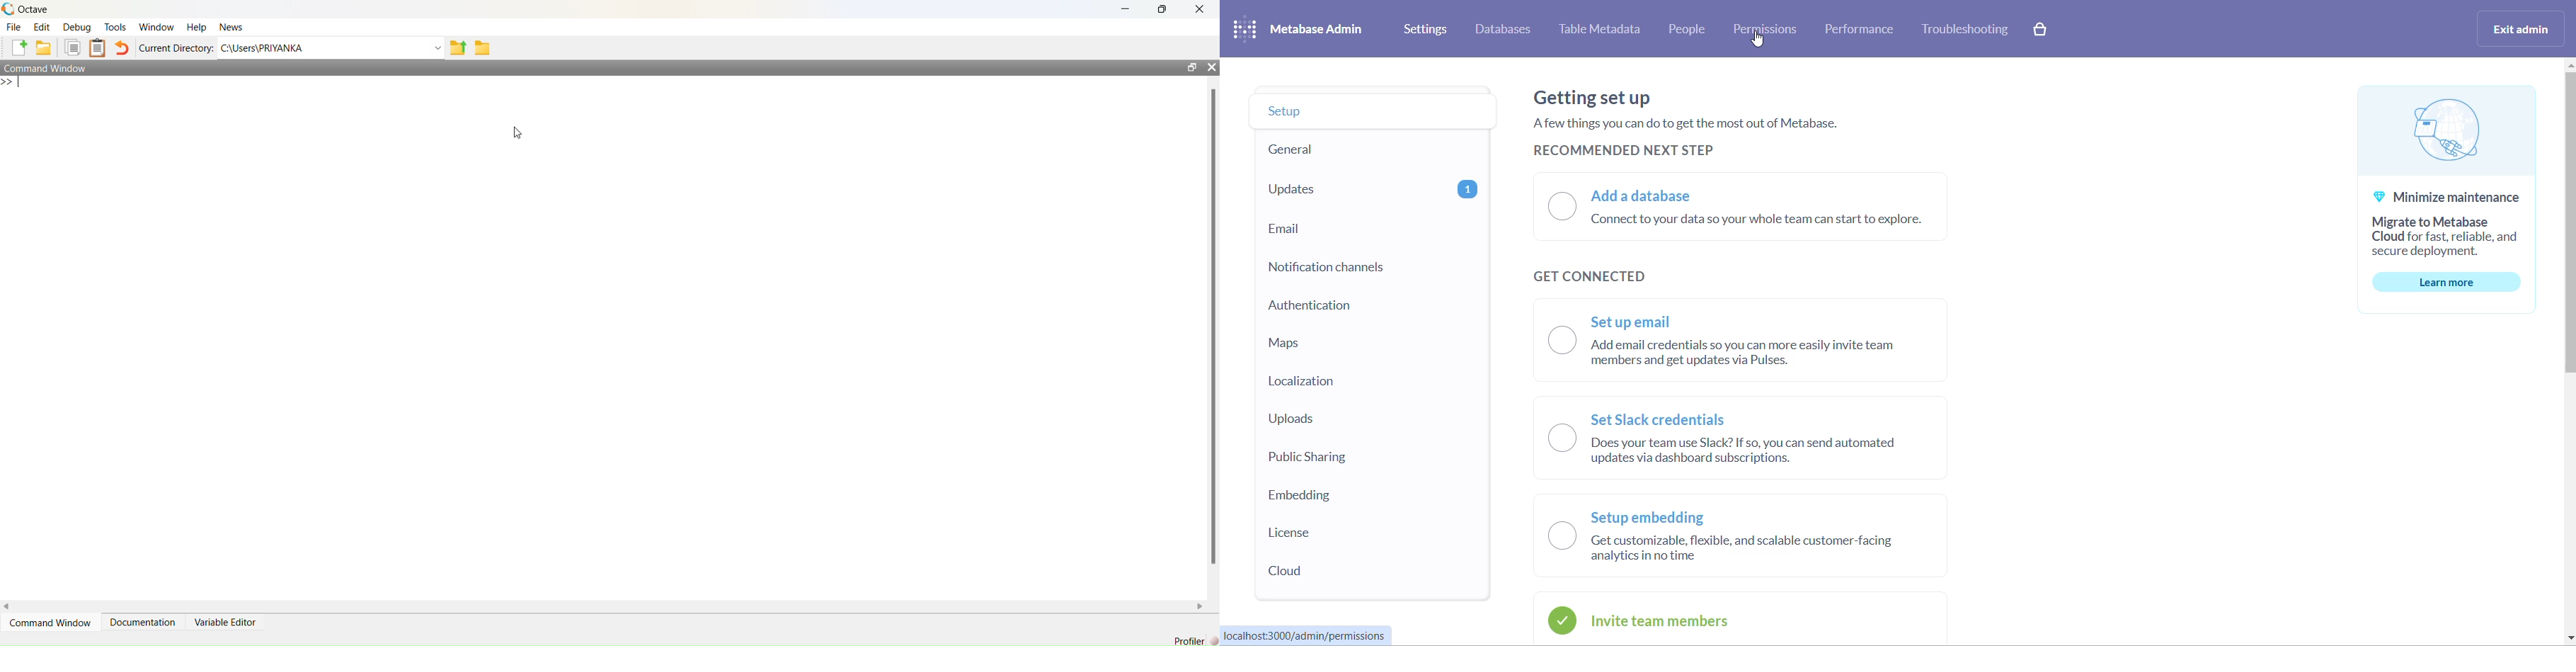 The width and height of the screenshot is (2576, 672). What do you see at coordinates (1603, 275) in the screenshot?
I see `get connected ` at bounding box center [1603, 275].